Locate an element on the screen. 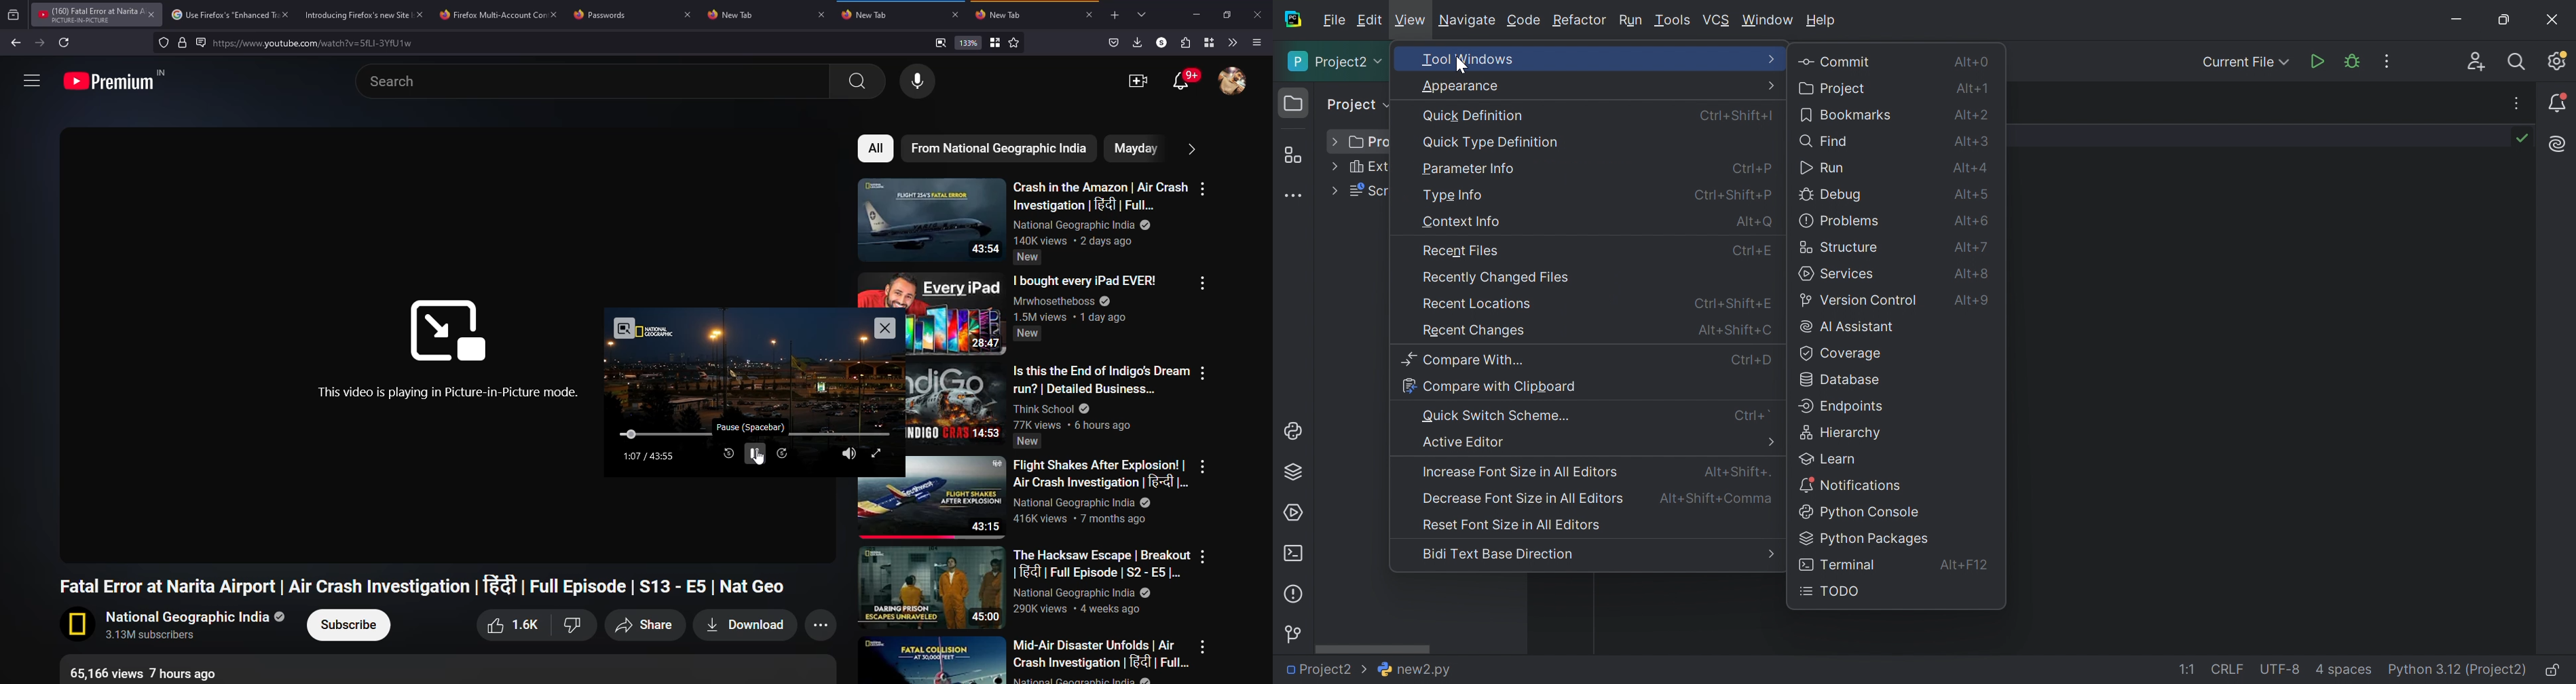 The image size is (2576, 700). read is located at coordinates (201, 42).